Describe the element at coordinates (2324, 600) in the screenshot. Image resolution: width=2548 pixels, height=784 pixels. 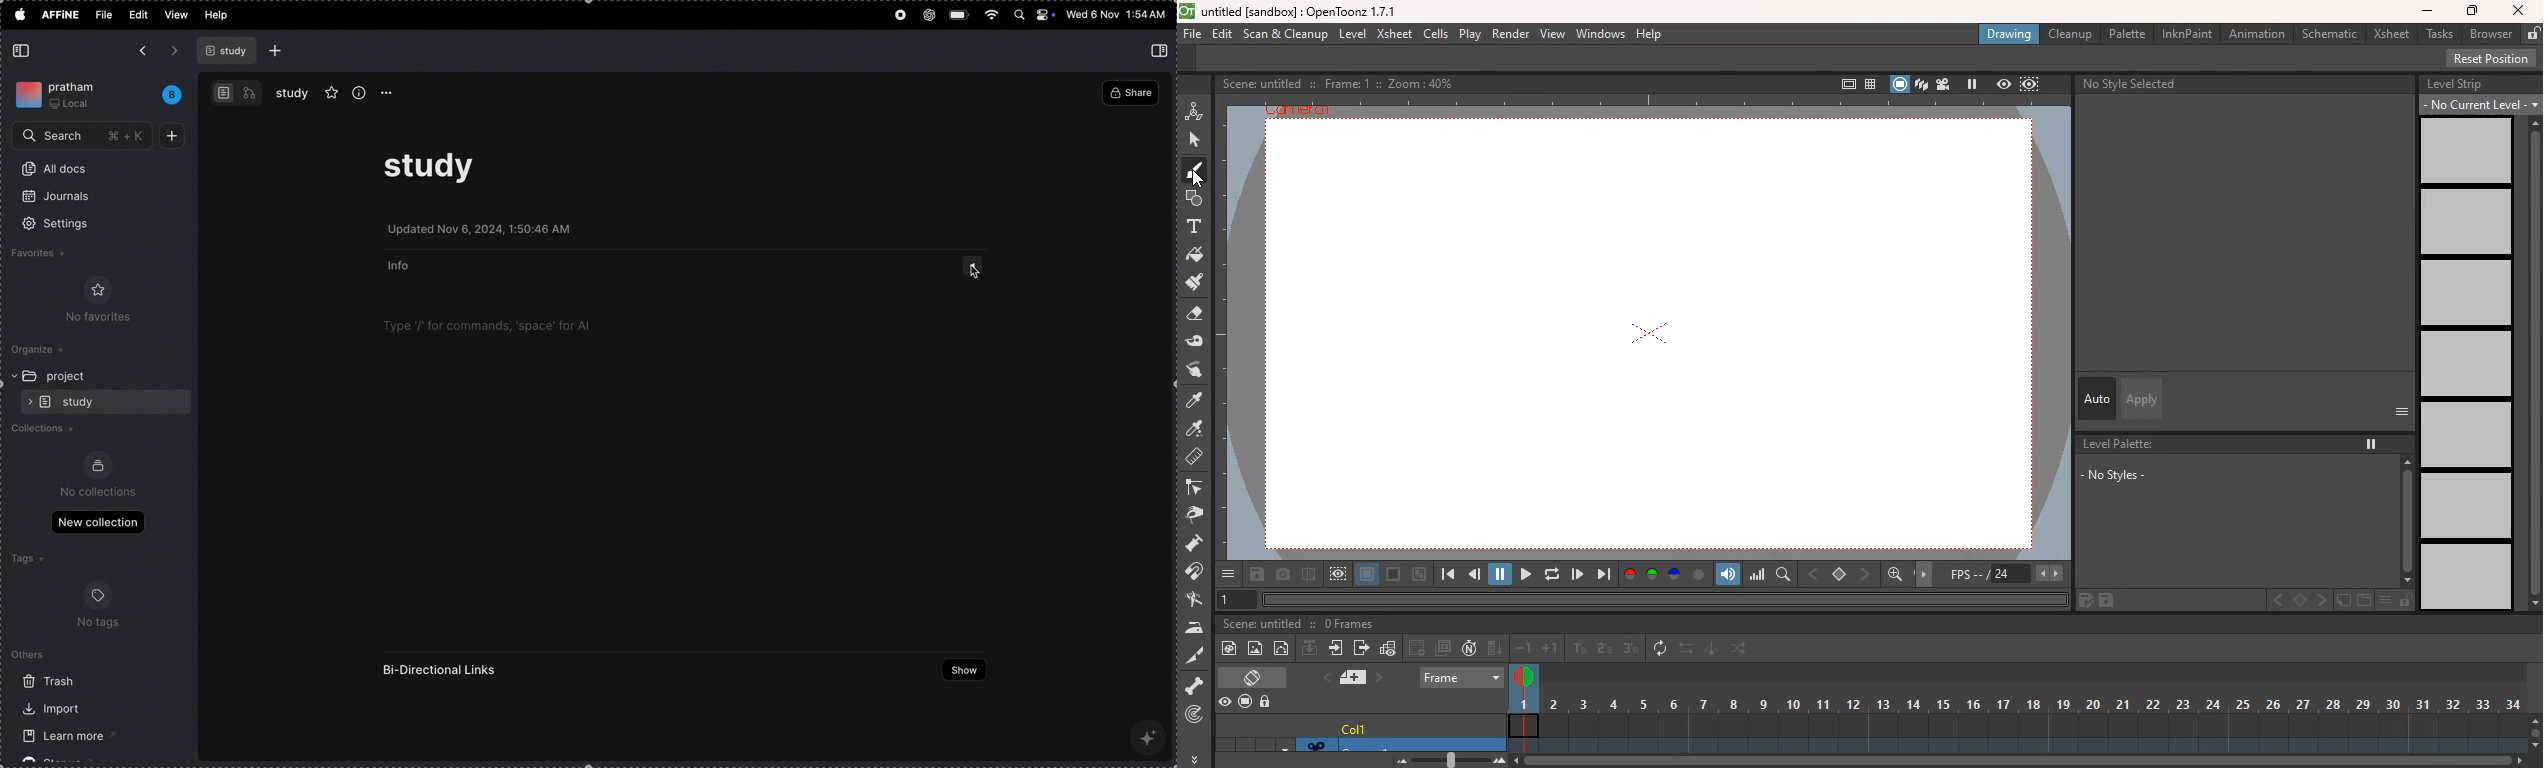
I see `front` at that location.